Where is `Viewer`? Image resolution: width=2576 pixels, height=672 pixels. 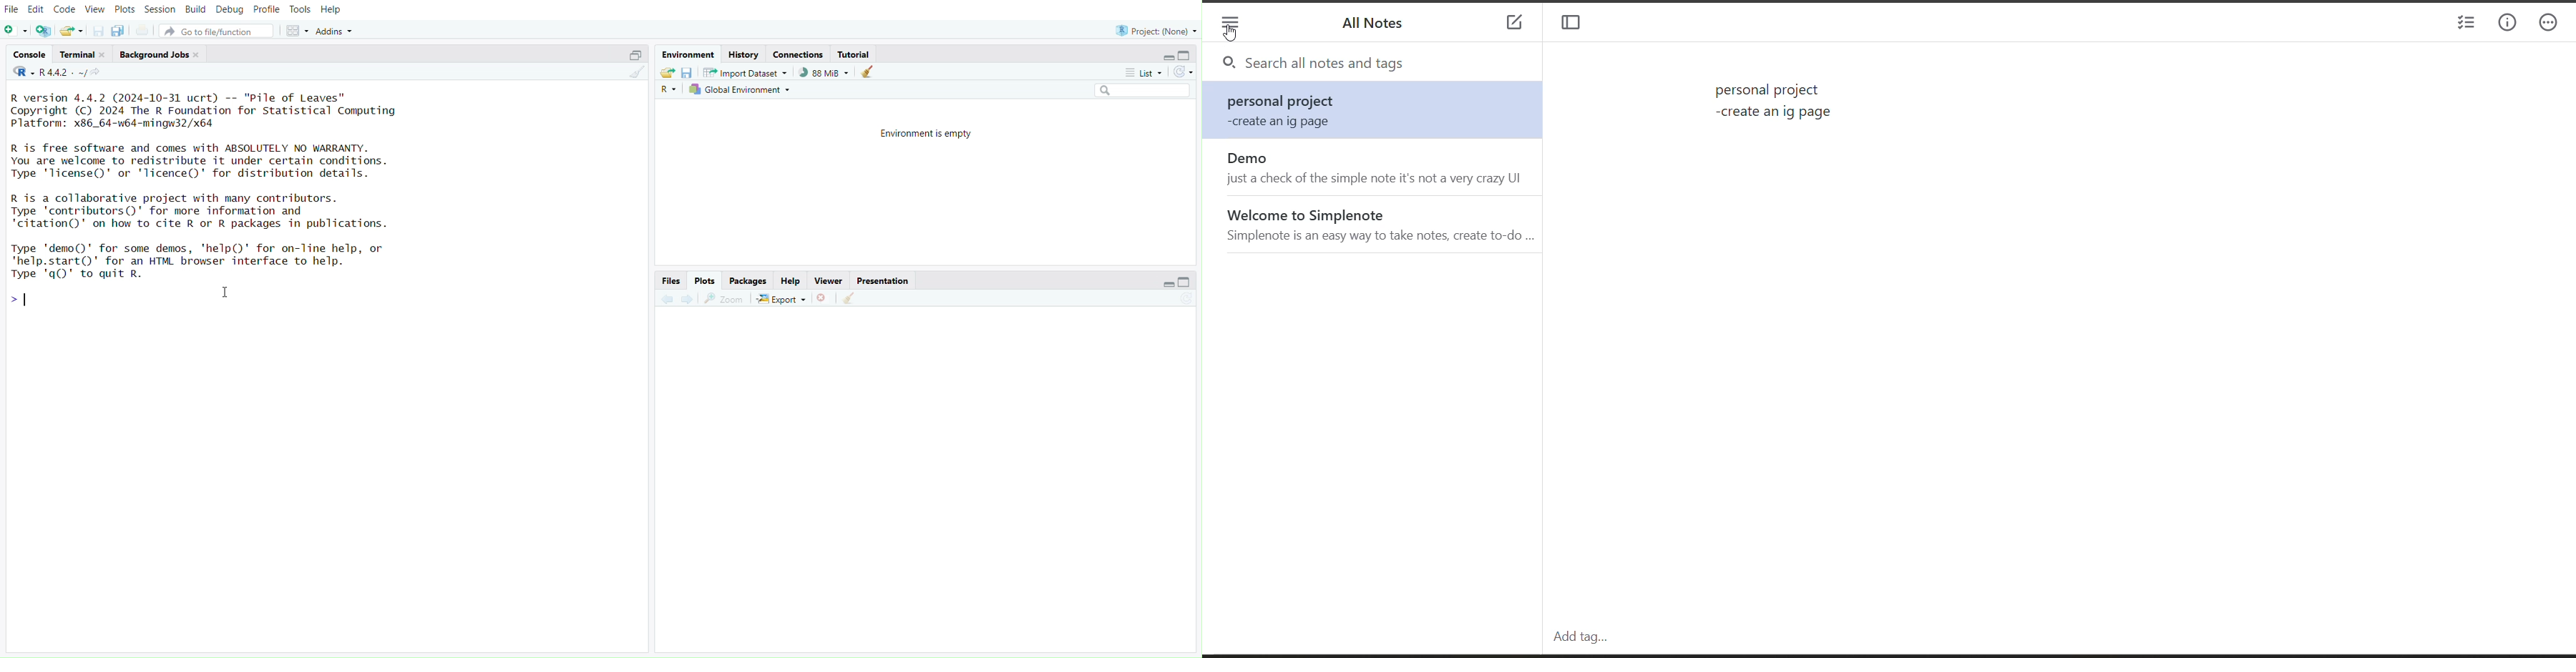 Viewer is located at coordinates (828, 281).